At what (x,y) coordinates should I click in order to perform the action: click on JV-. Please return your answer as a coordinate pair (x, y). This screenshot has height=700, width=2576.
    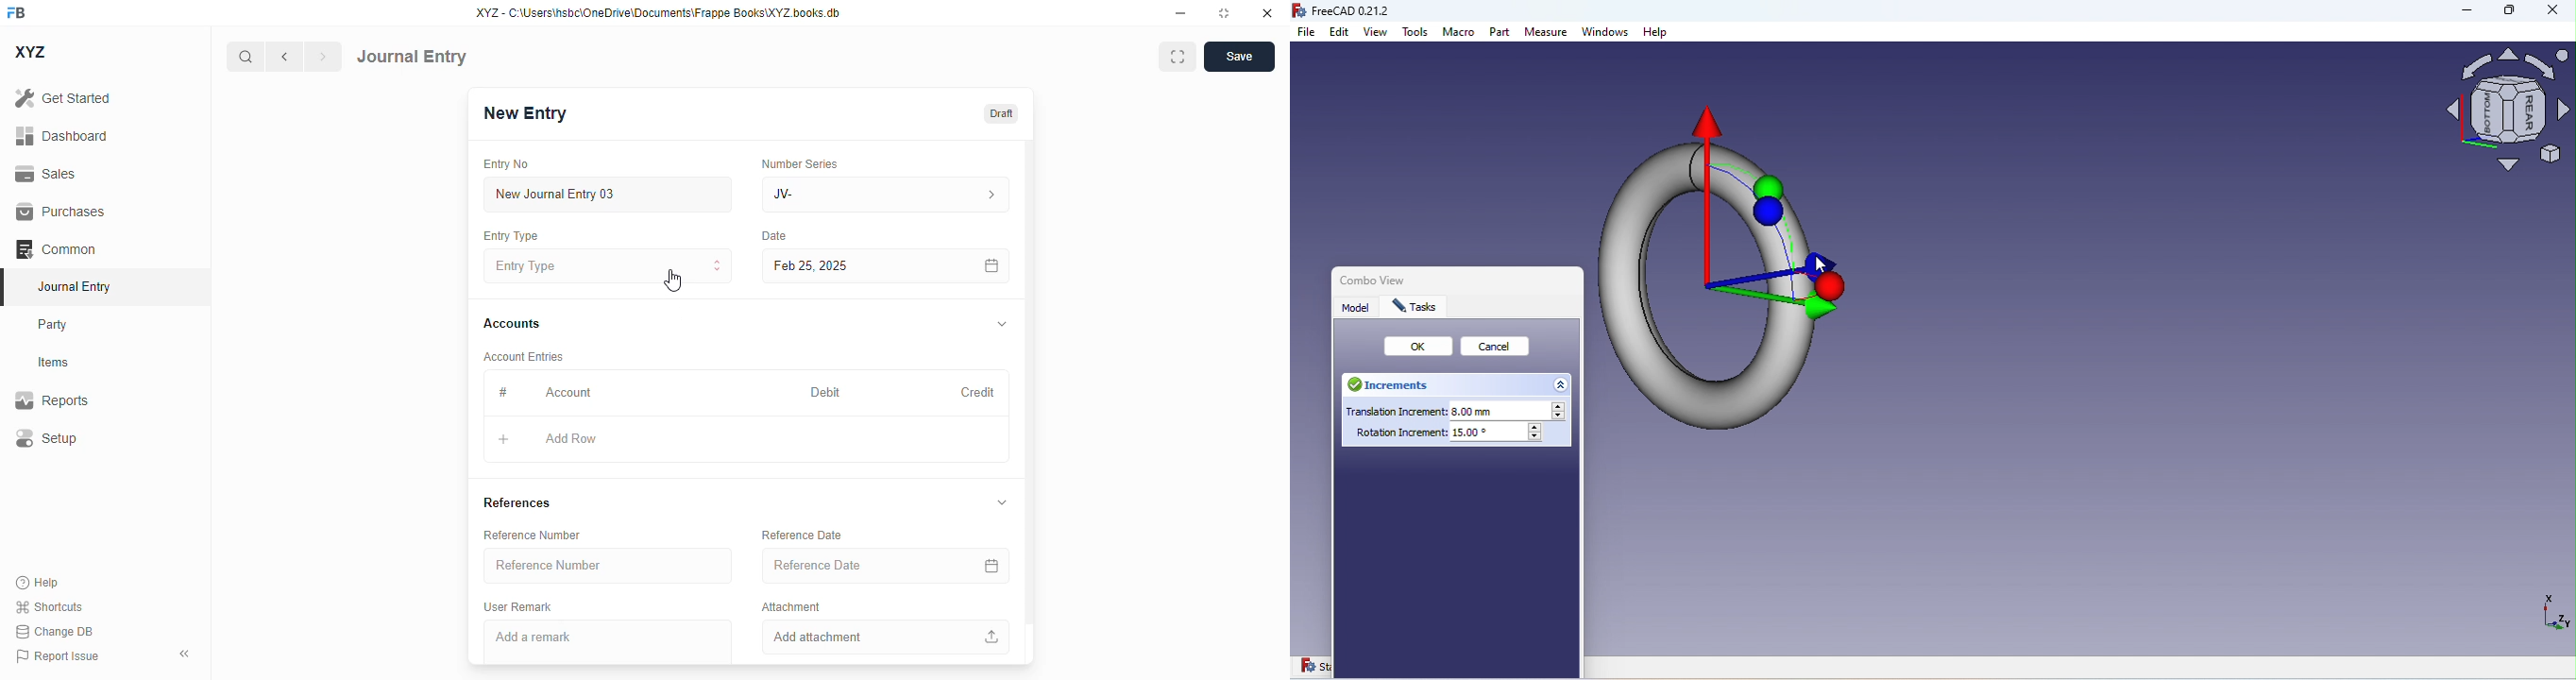
    Looking at the image, I should click on (844, 195).